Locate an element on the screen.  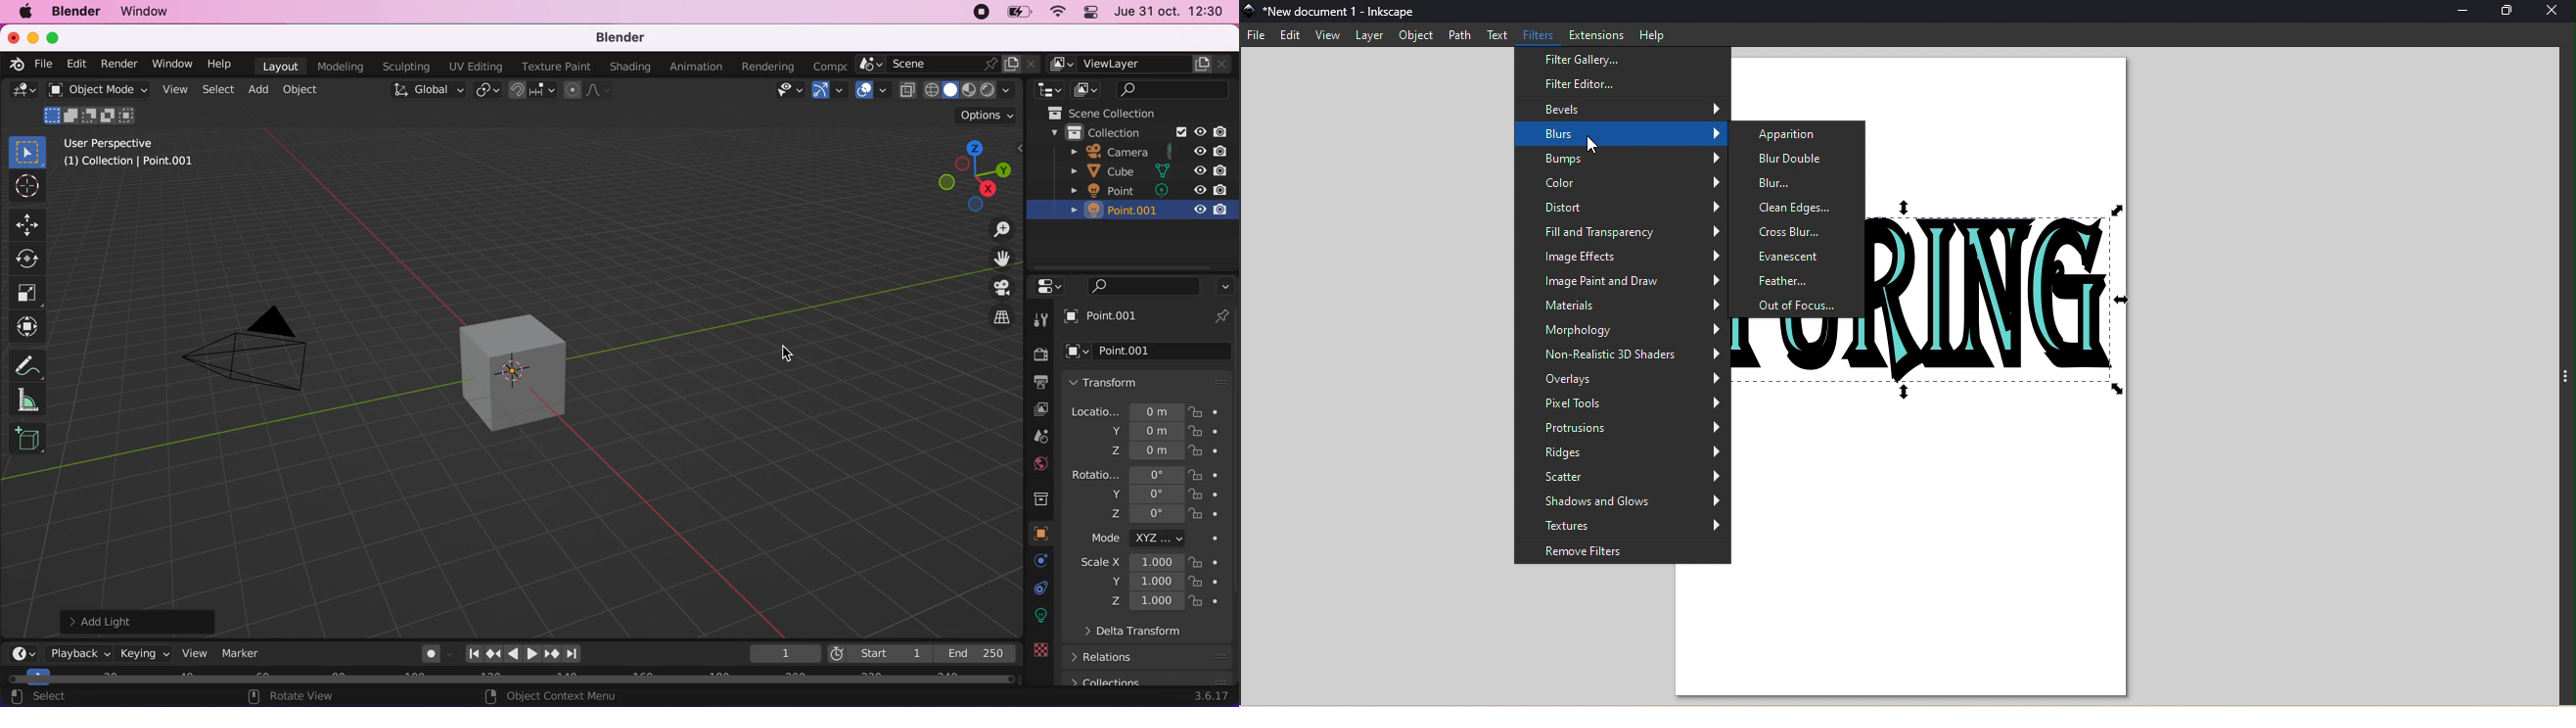
hide in viewpoint is located at coordinates (1201, 208).